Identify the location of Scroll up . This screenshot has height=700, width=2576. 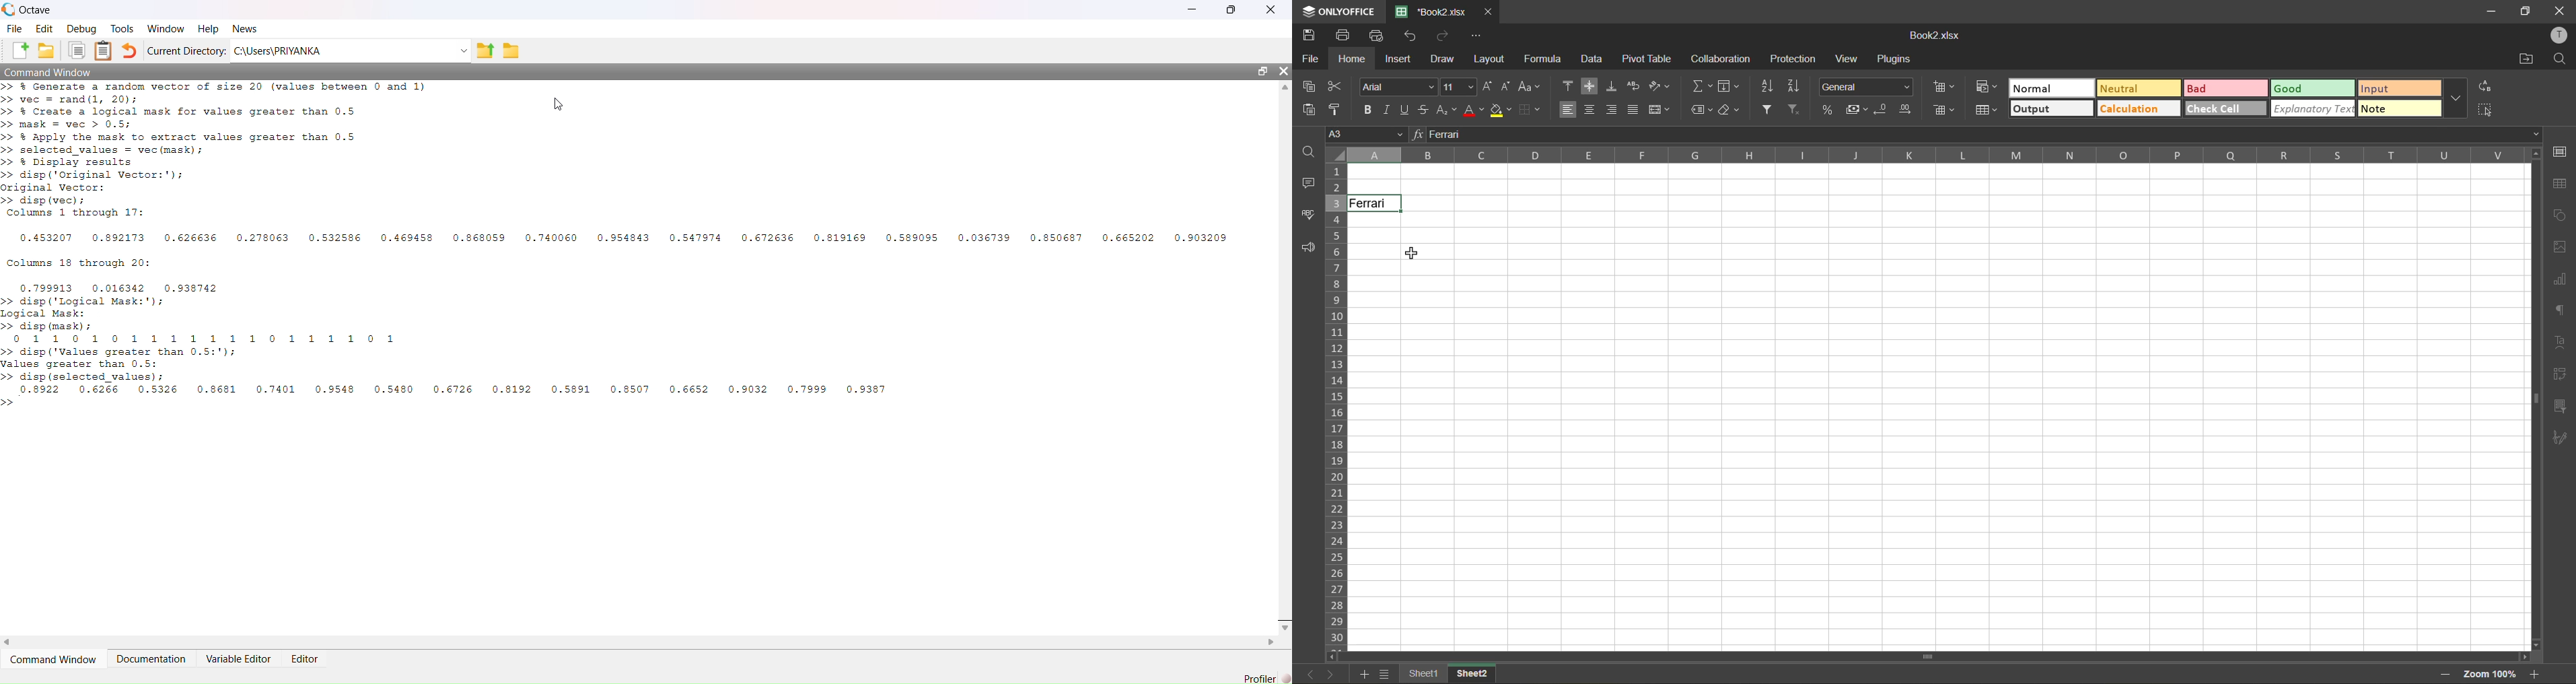
(1284, 90).